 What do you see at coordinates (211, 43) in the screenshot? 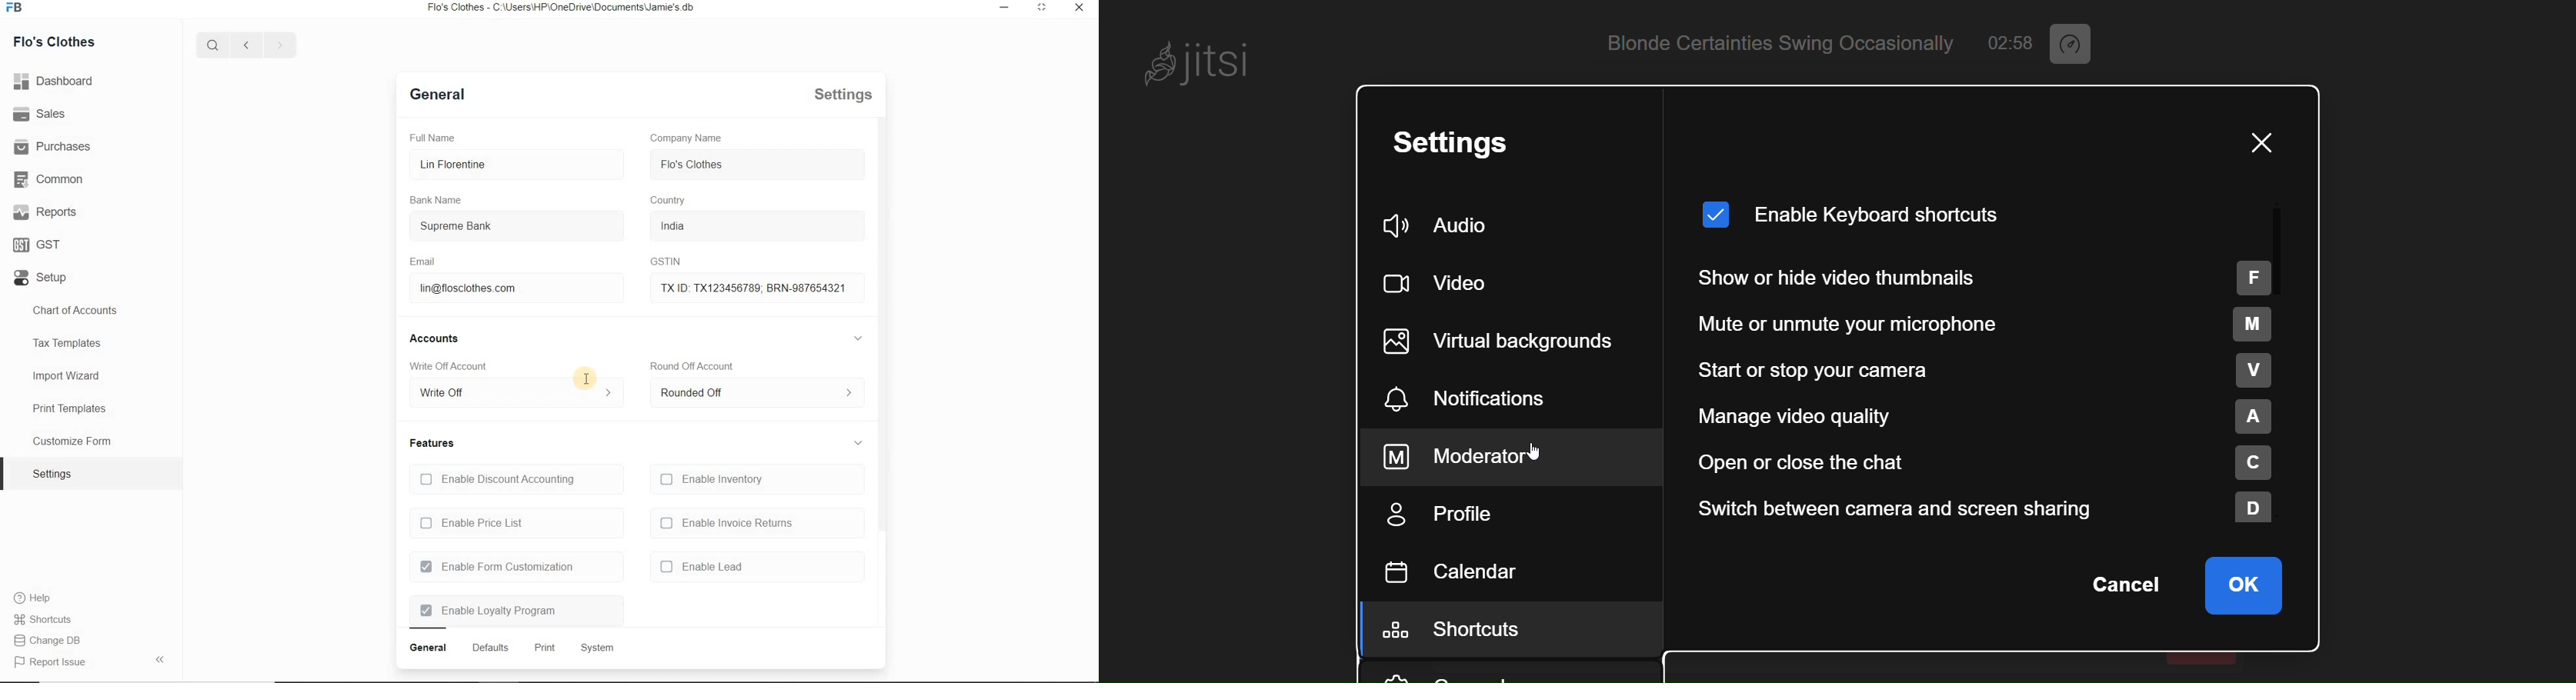
I see `Search` at bounding box center [211, 43].